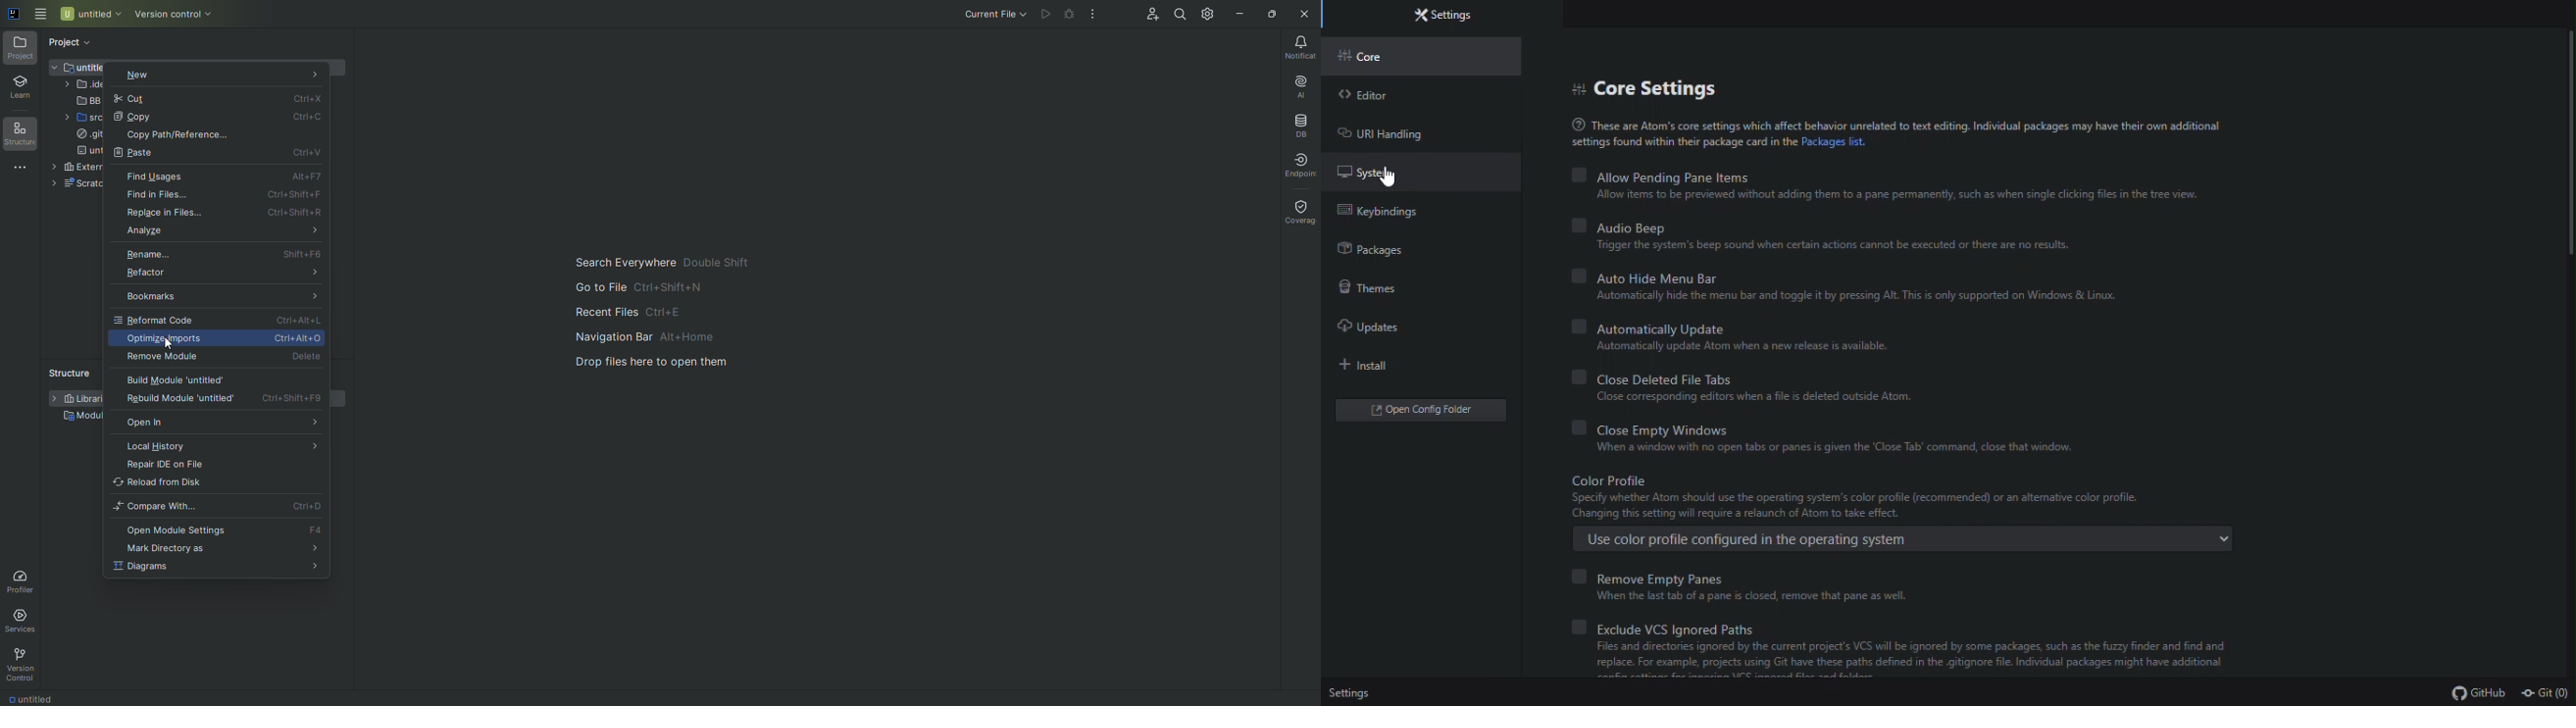 The image size is (2576, 728). What do you see at coordinates (224, 177) in the screenshot?
I see `Find Usages` at bounding box center [224, 177].